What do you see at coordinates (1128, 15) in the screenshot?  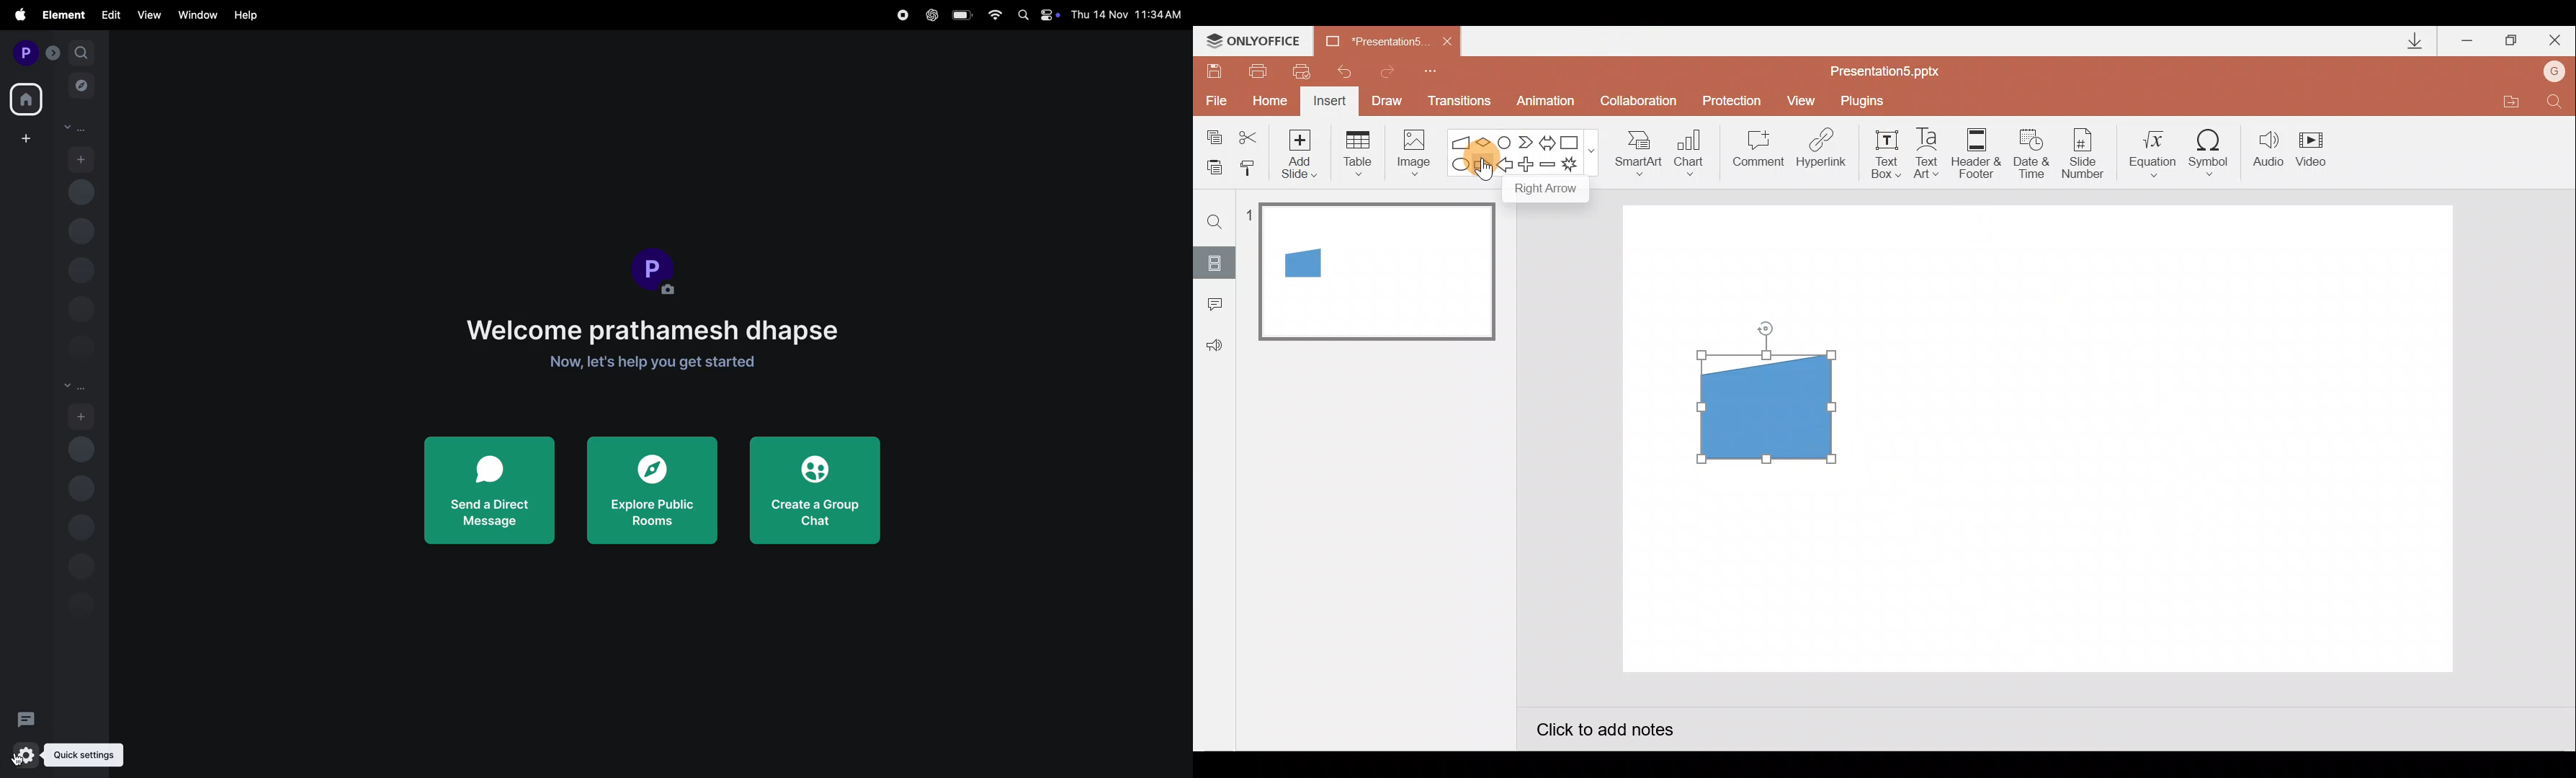 I see `Date and time` at bounding box center [1128, 15].